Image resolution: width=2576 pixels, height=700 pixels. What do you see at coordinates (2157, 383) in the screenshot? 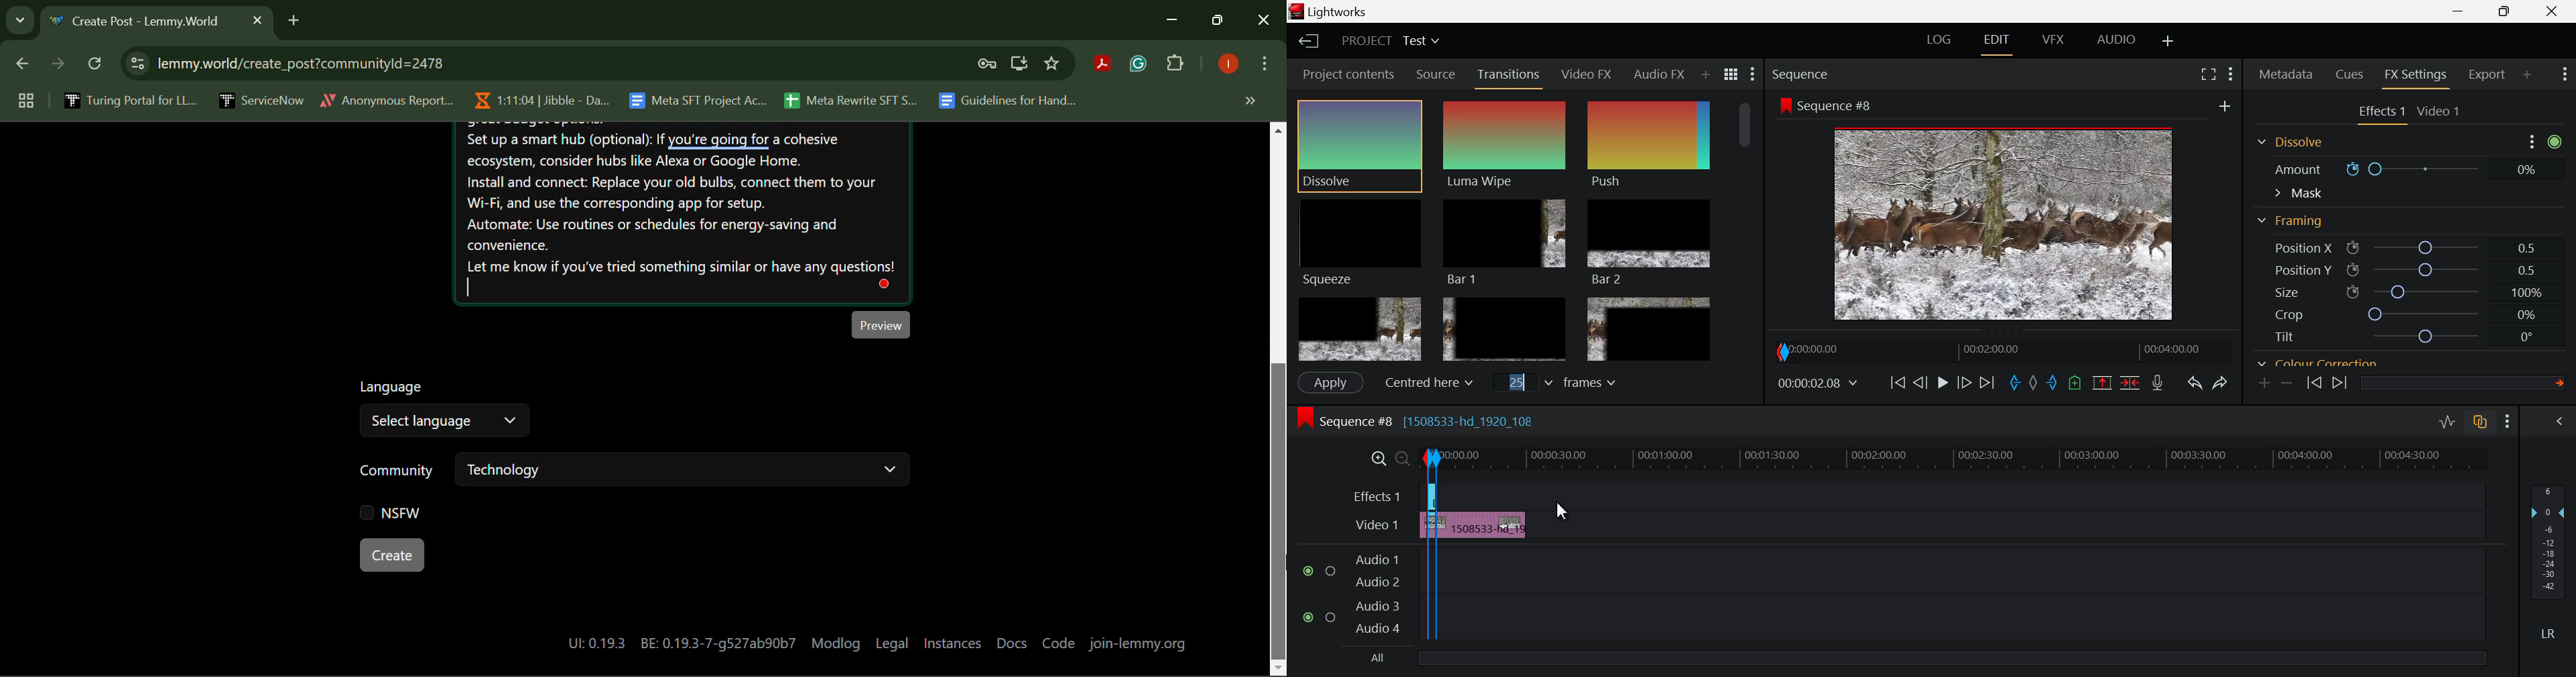
I see `Record Voiceover` at bounding box center [2157, 383].